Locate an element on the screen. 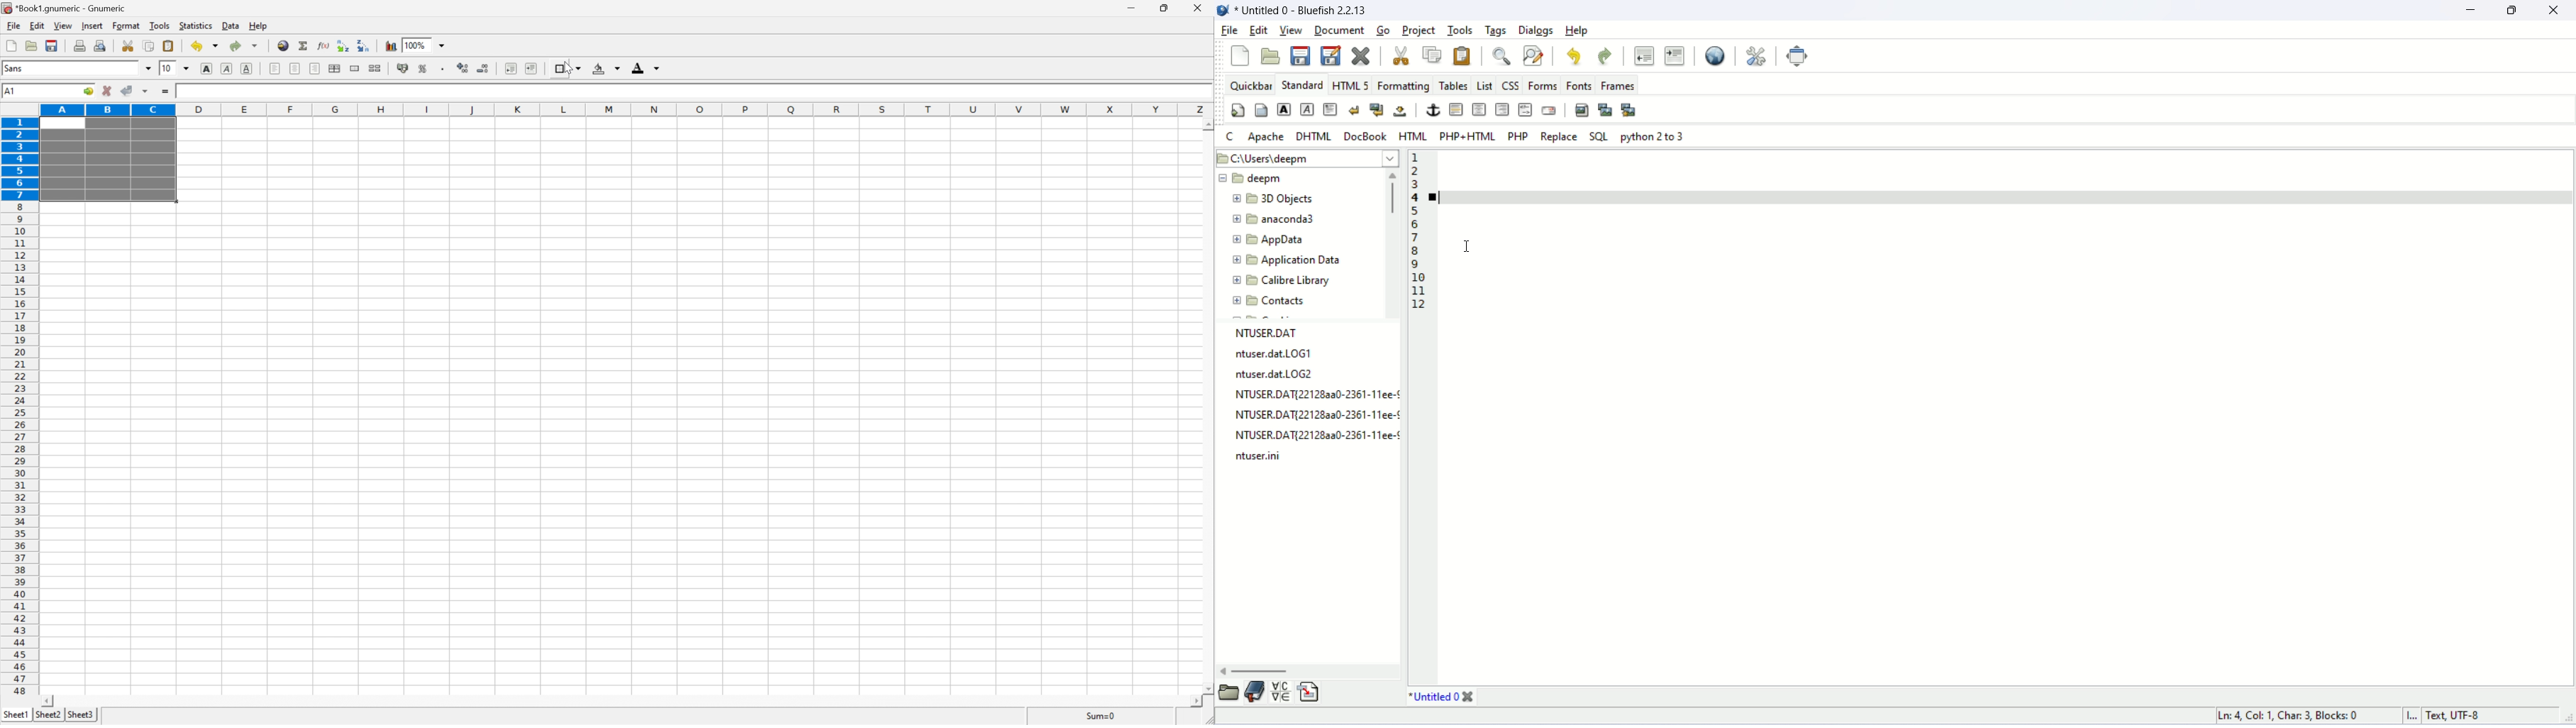 The width and height of the screenshot is (2576, 728). forms is located at coordinates (1541, 85).